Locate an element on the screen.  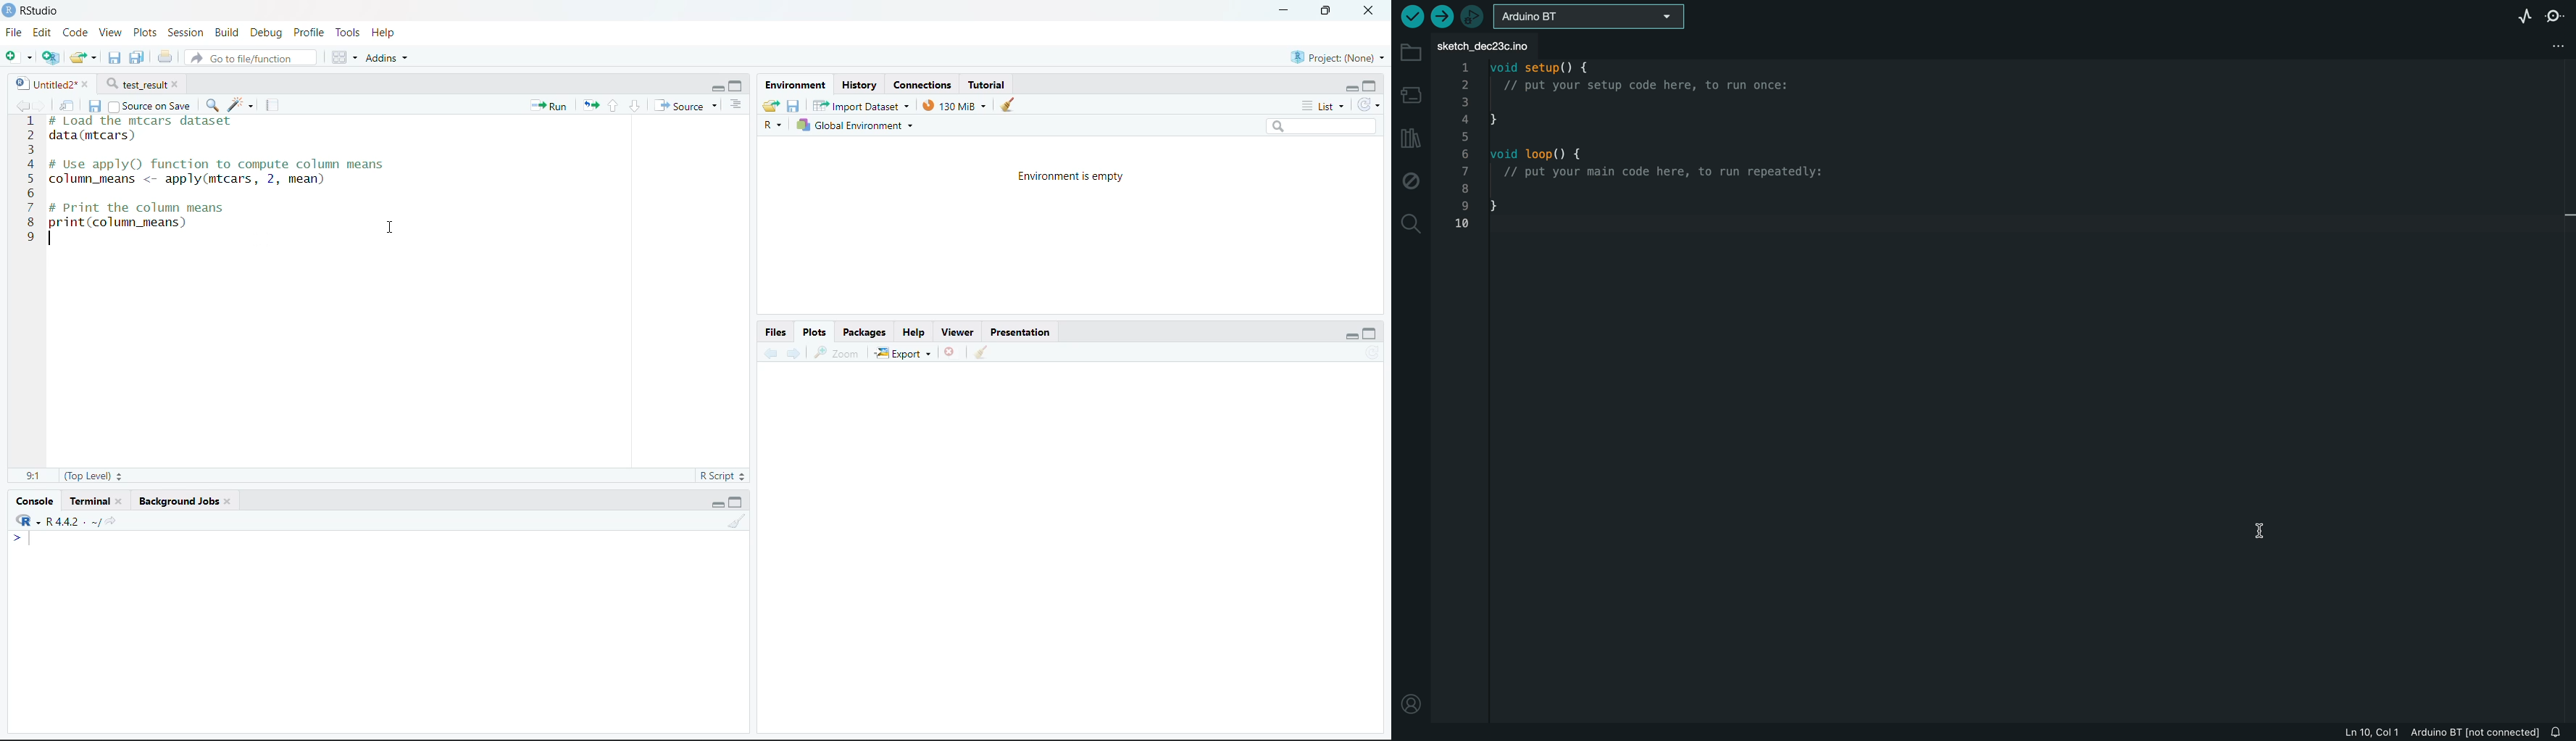
Open an existing file (Ctrl + O) is located at coordinates (84, 56).